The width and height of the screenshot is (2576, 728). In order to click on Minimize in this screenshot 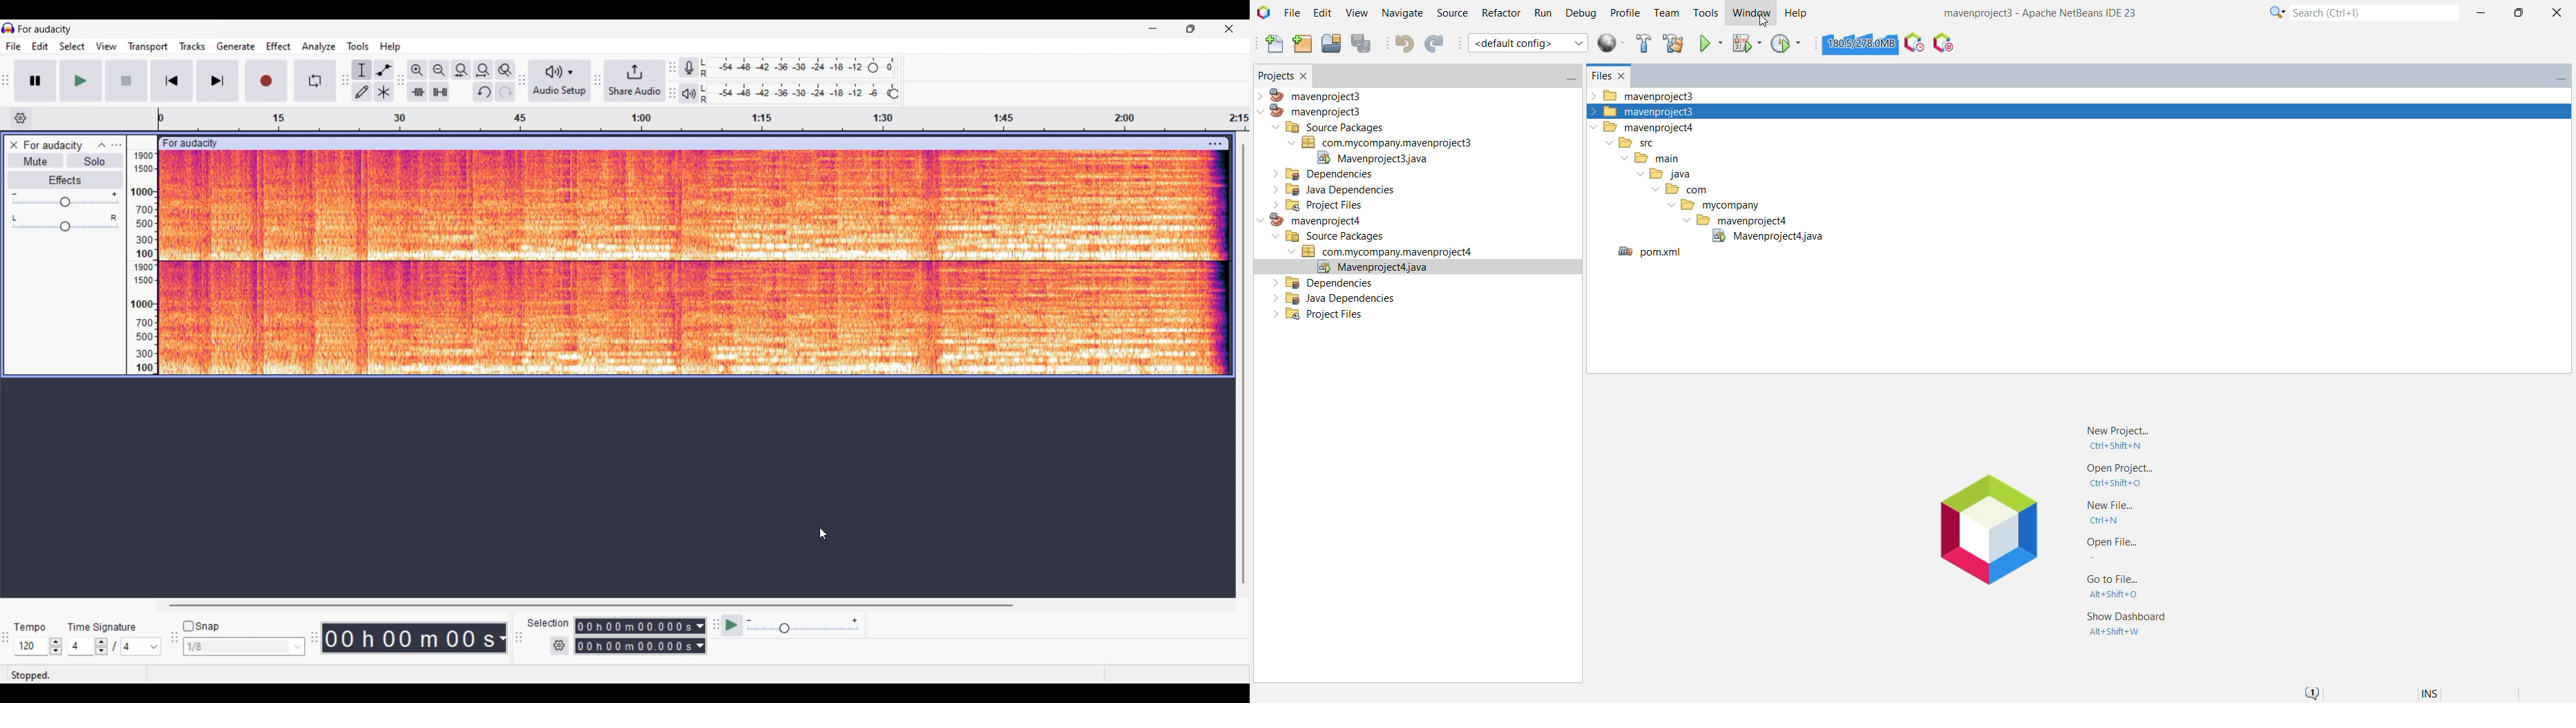, I will do `click(1154, 29)`.